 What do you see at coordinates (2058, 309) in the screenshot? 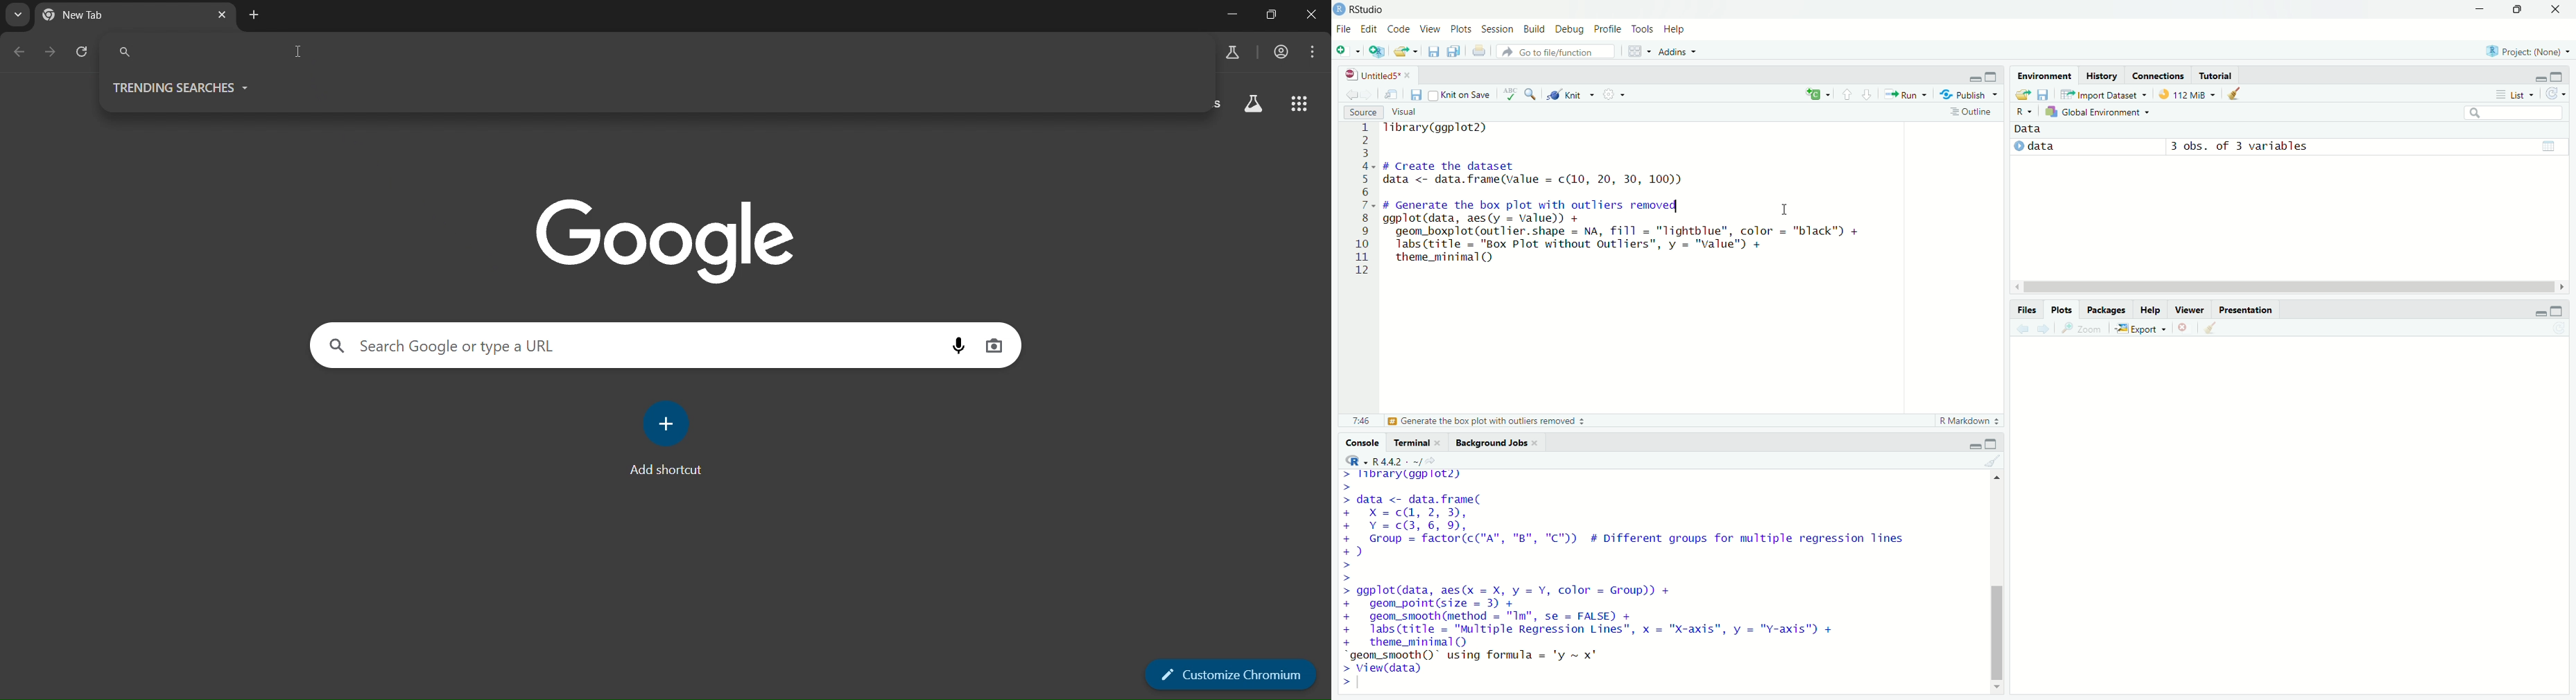
I see `Plots` at bounding box center [2058, 309].